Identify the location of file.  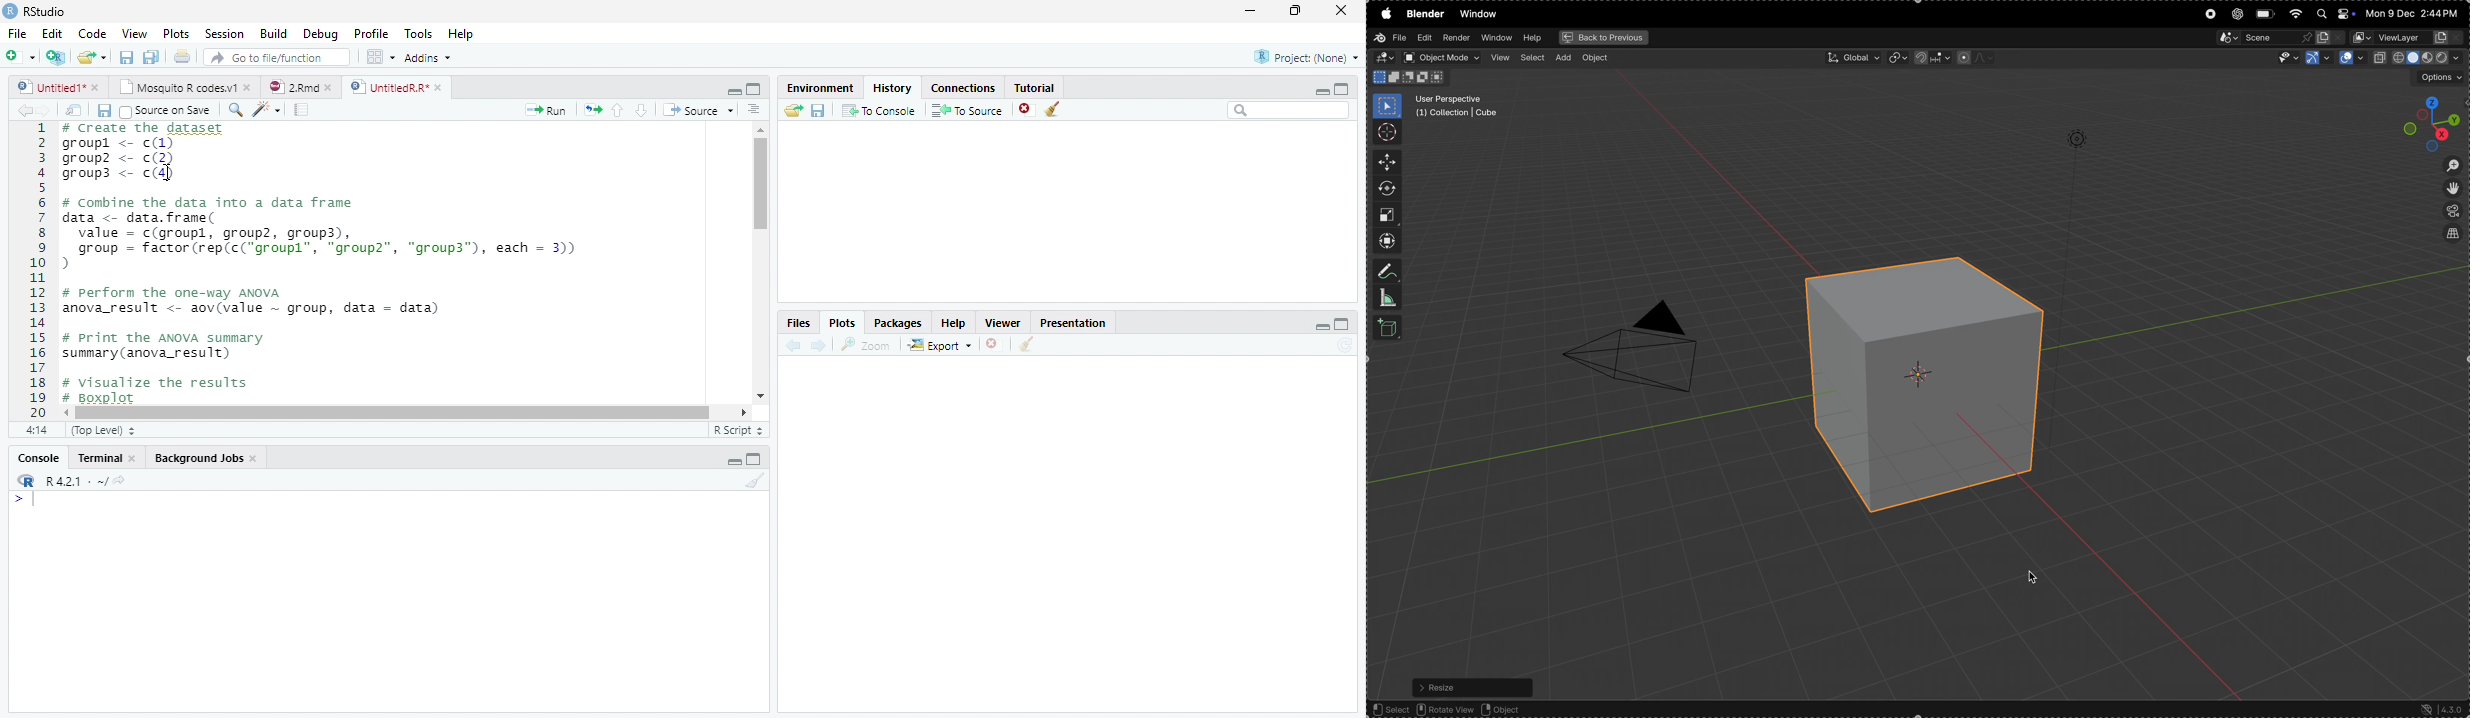
(1392, 40).